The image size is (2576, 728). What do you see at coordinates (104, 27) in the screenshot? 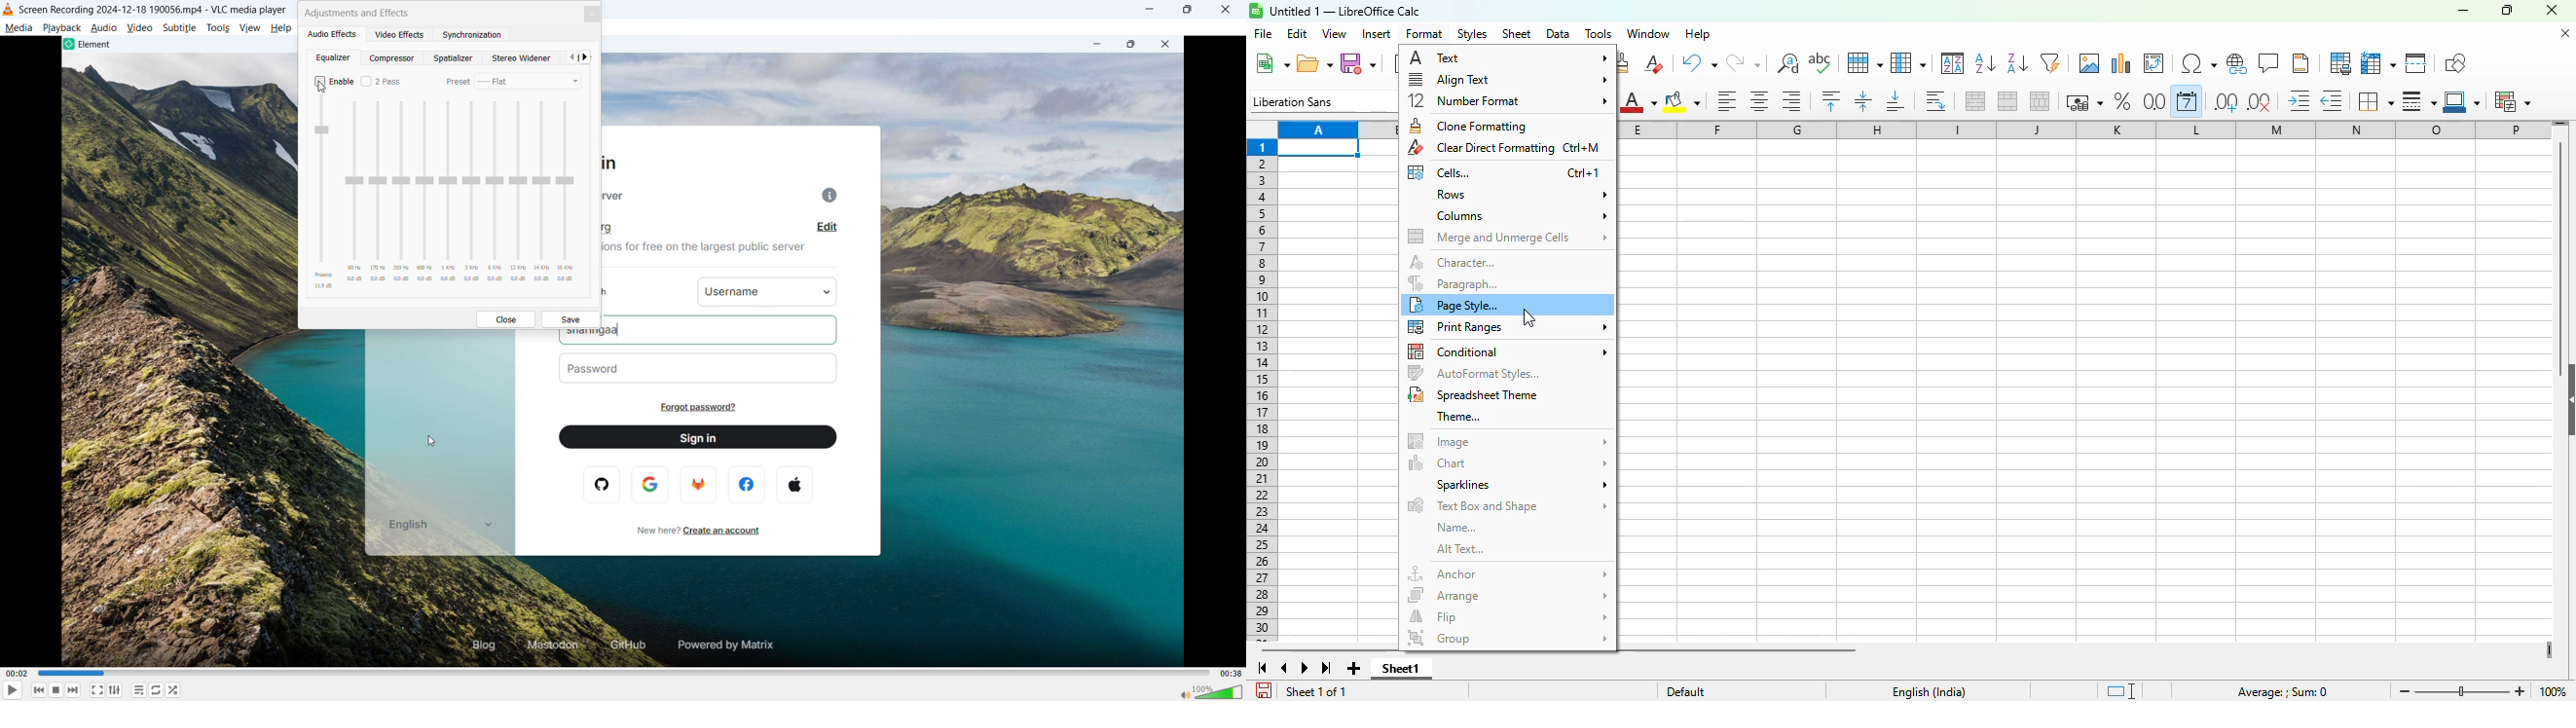
I see `Audio ` at bounding box center [104, 27].